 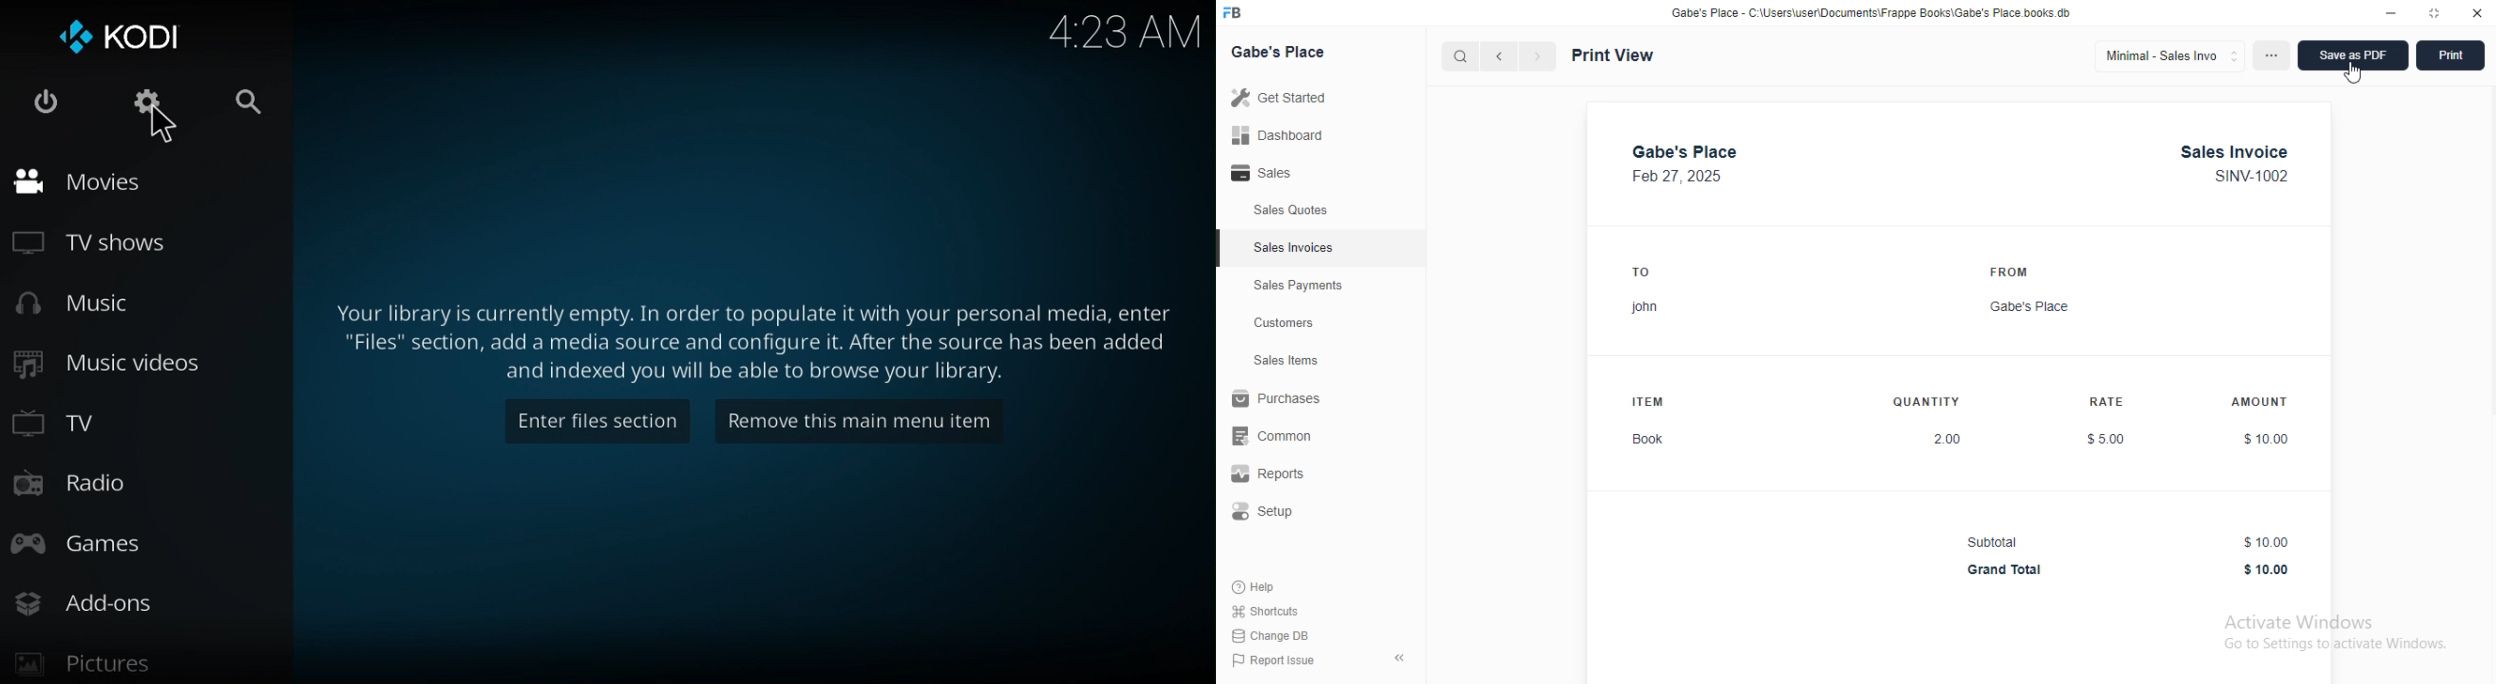 What do you see at coordinates (1278, 398) in the screenshot?
I see `purchases` at bounding box center [1278, 398].